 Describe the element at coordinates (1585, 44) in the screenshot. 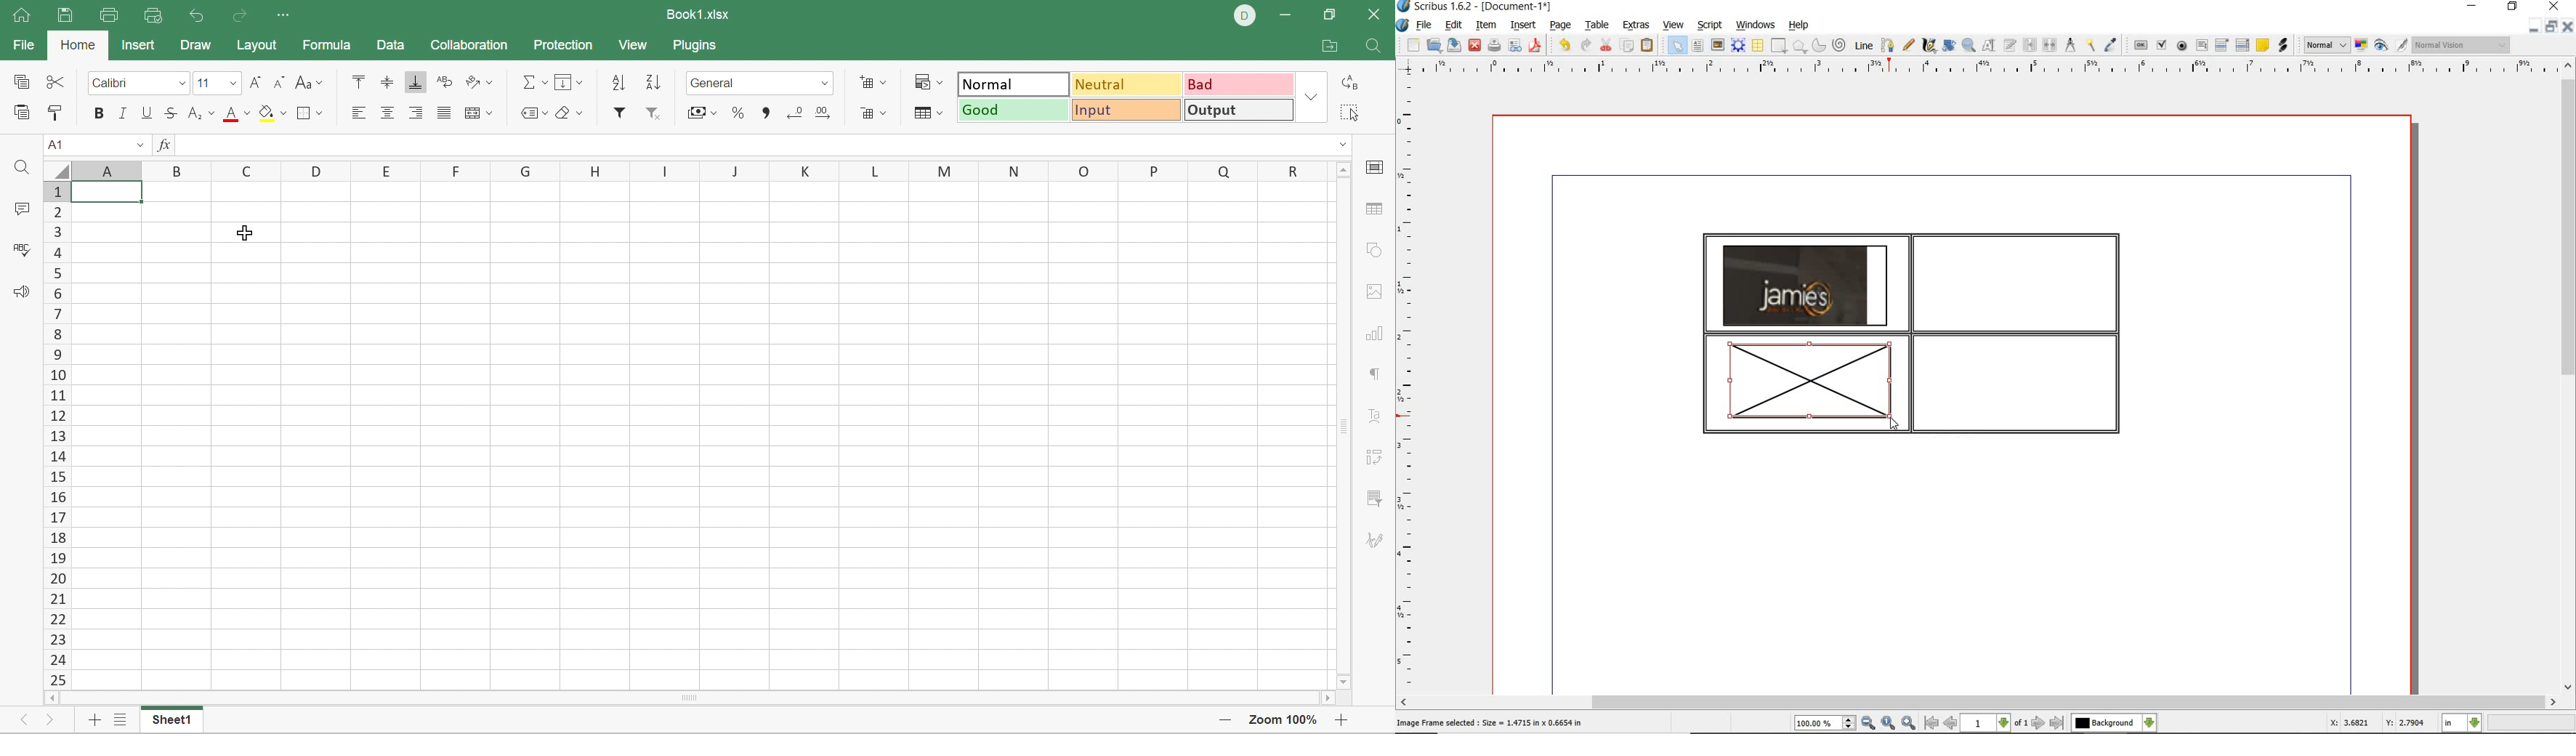

I see `redo` at that location.